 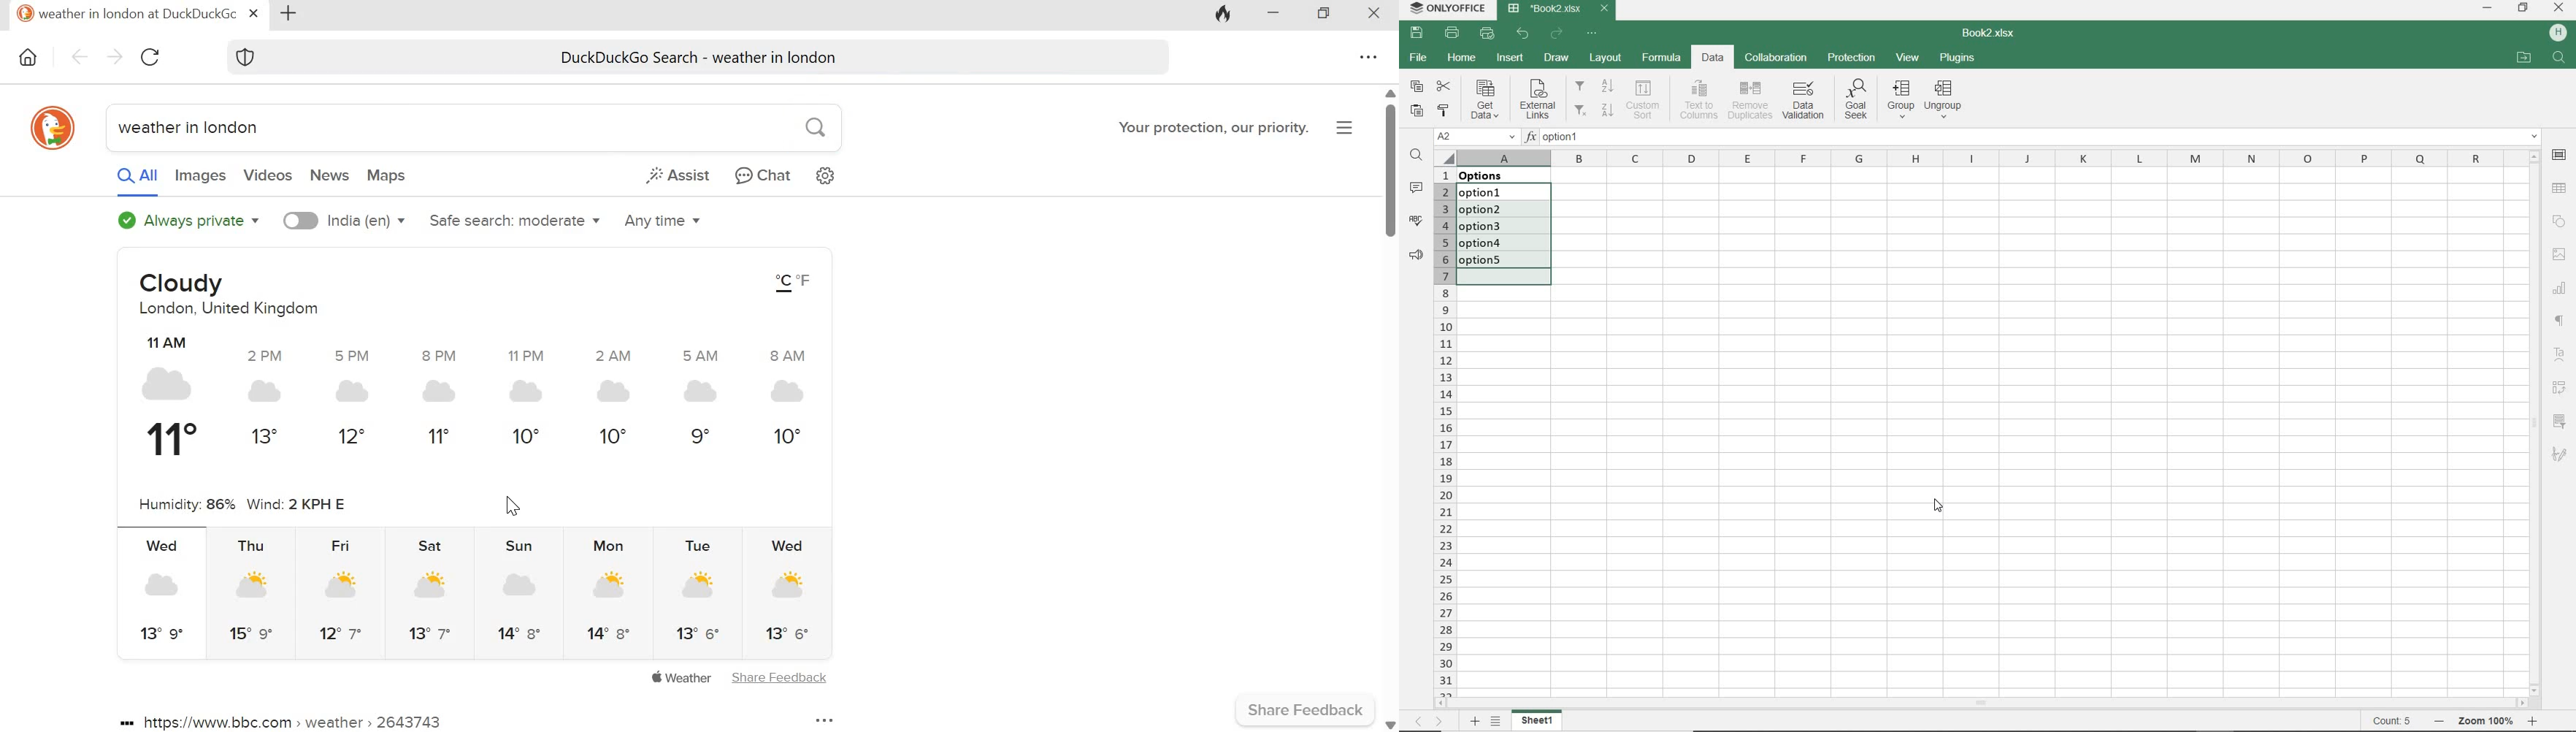 What do you see at coordinates (161, 585) in the screenshot?
I see `Indicates cloudy` at bounding box center [161, 585].